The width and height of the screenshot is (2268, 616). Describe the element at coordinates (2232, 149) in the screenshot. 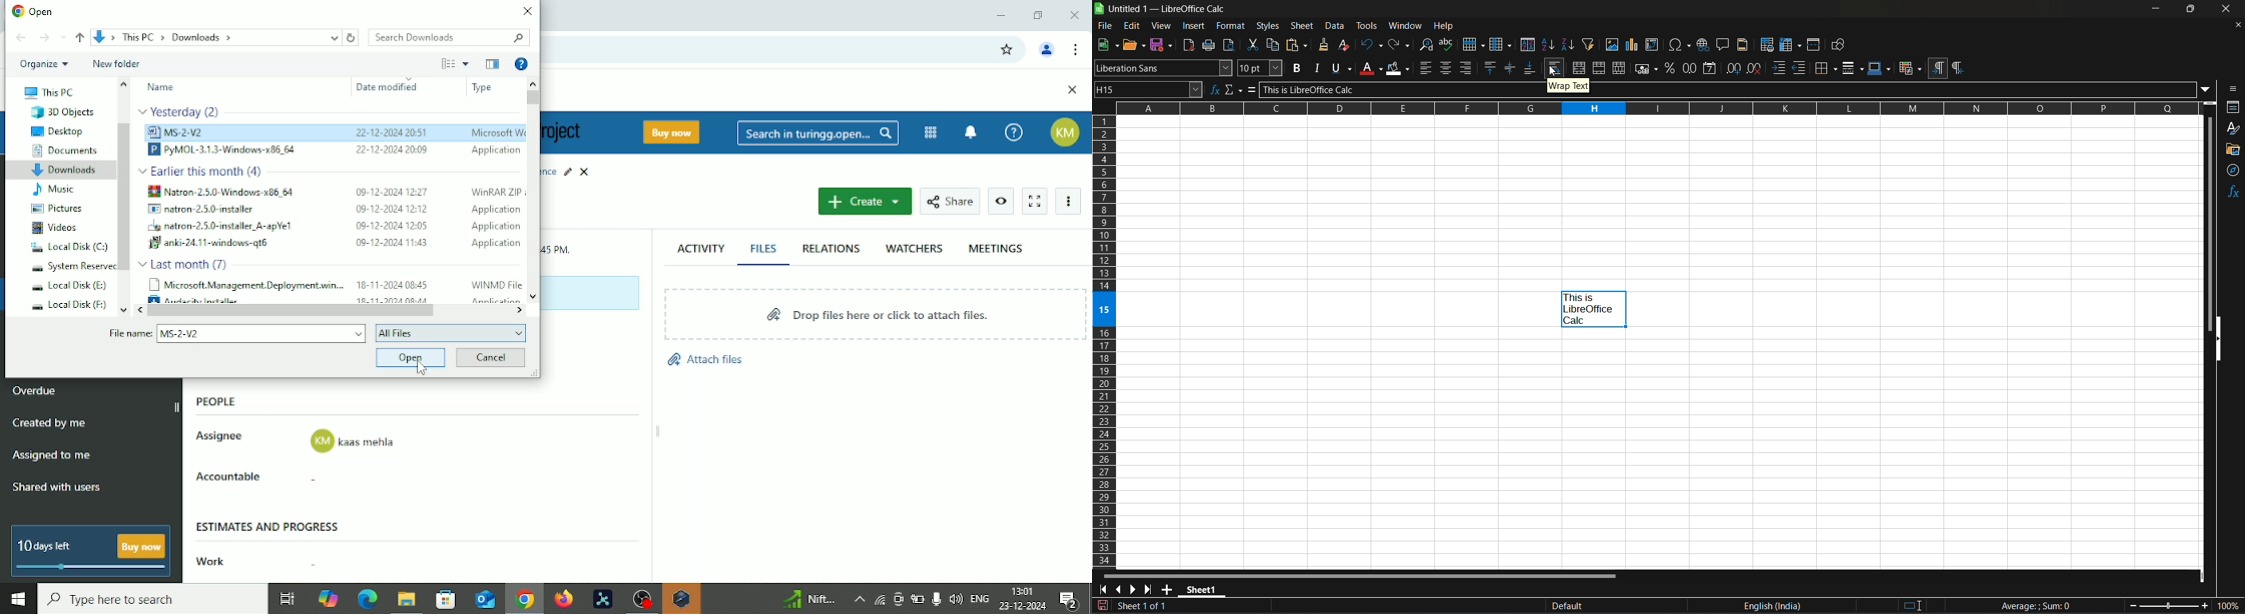

I see `gallery` at that location.